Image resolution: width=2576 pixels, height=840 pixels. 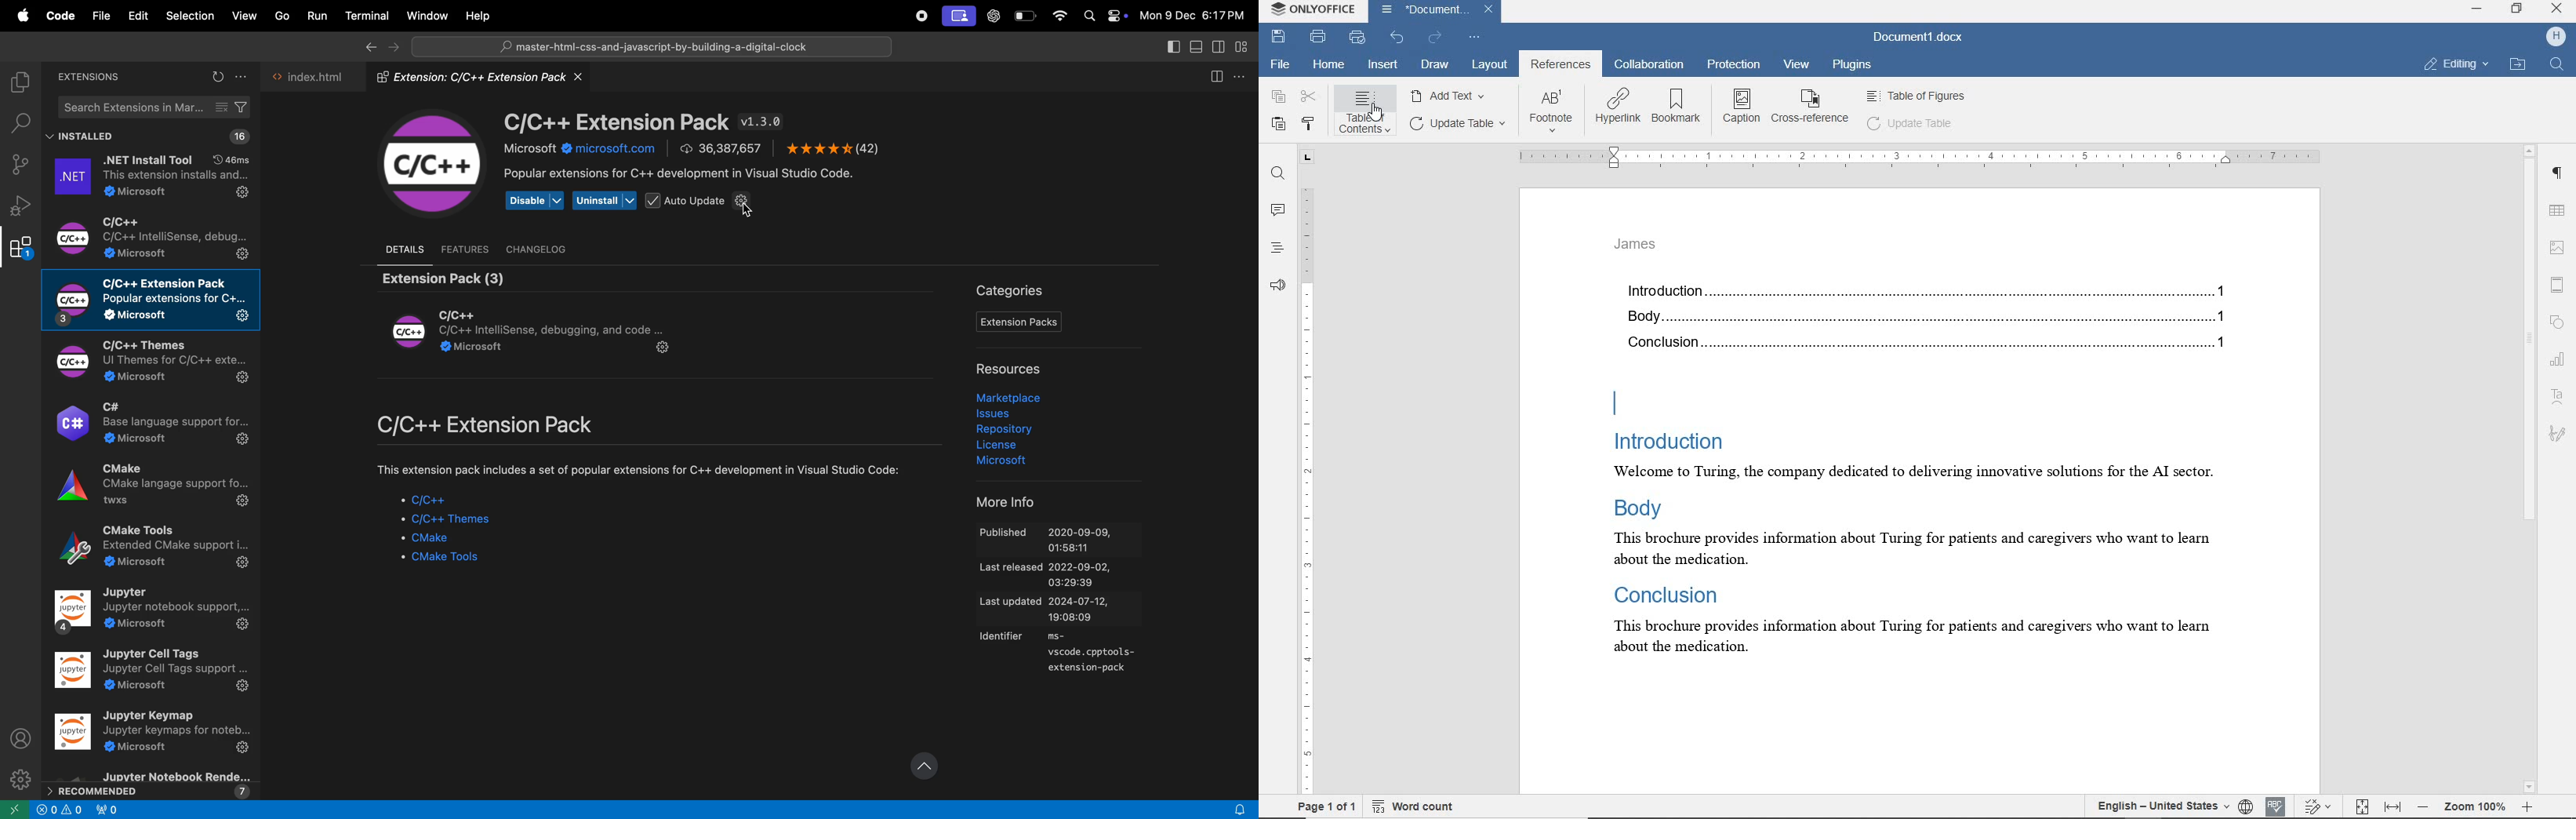 What do you see at coordinates (2473, 806) in the screenshot?
I see `zoom out or zoom in` at bounding box center [2473, 806].